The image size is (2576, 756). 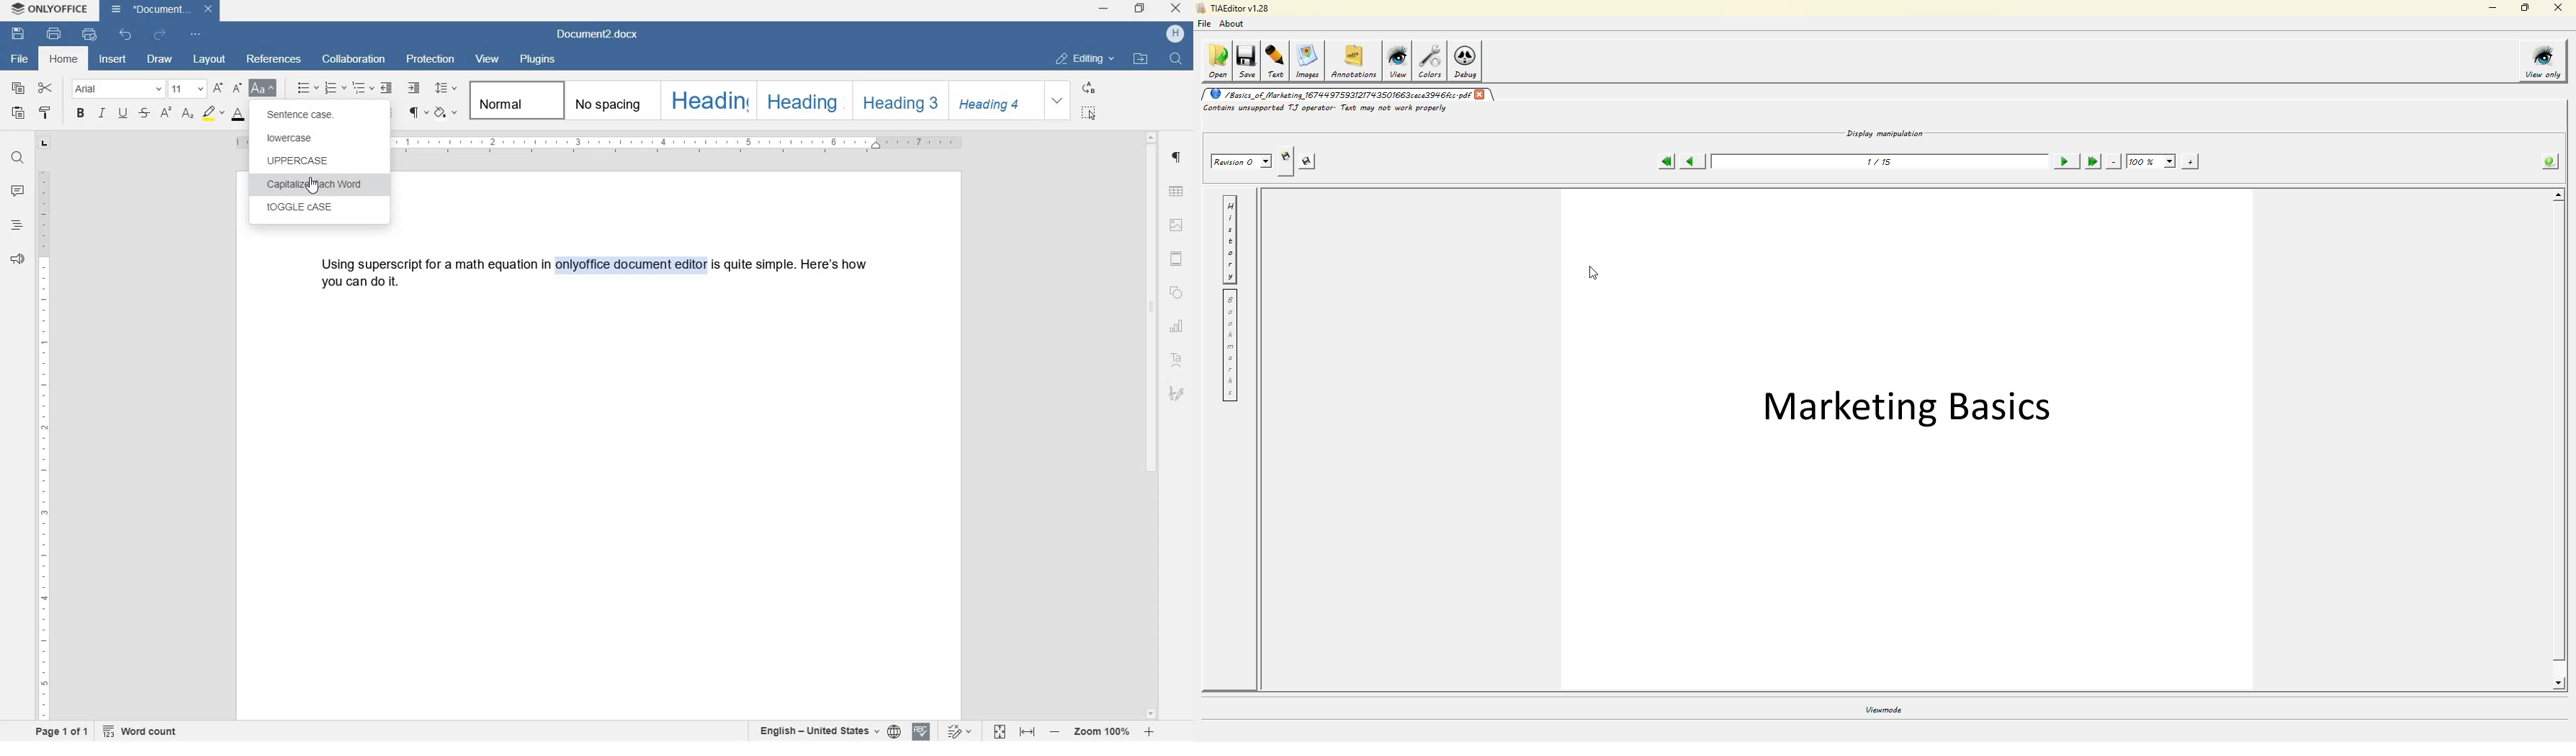 I want to click on increase indent, so click(x=414, y=88).